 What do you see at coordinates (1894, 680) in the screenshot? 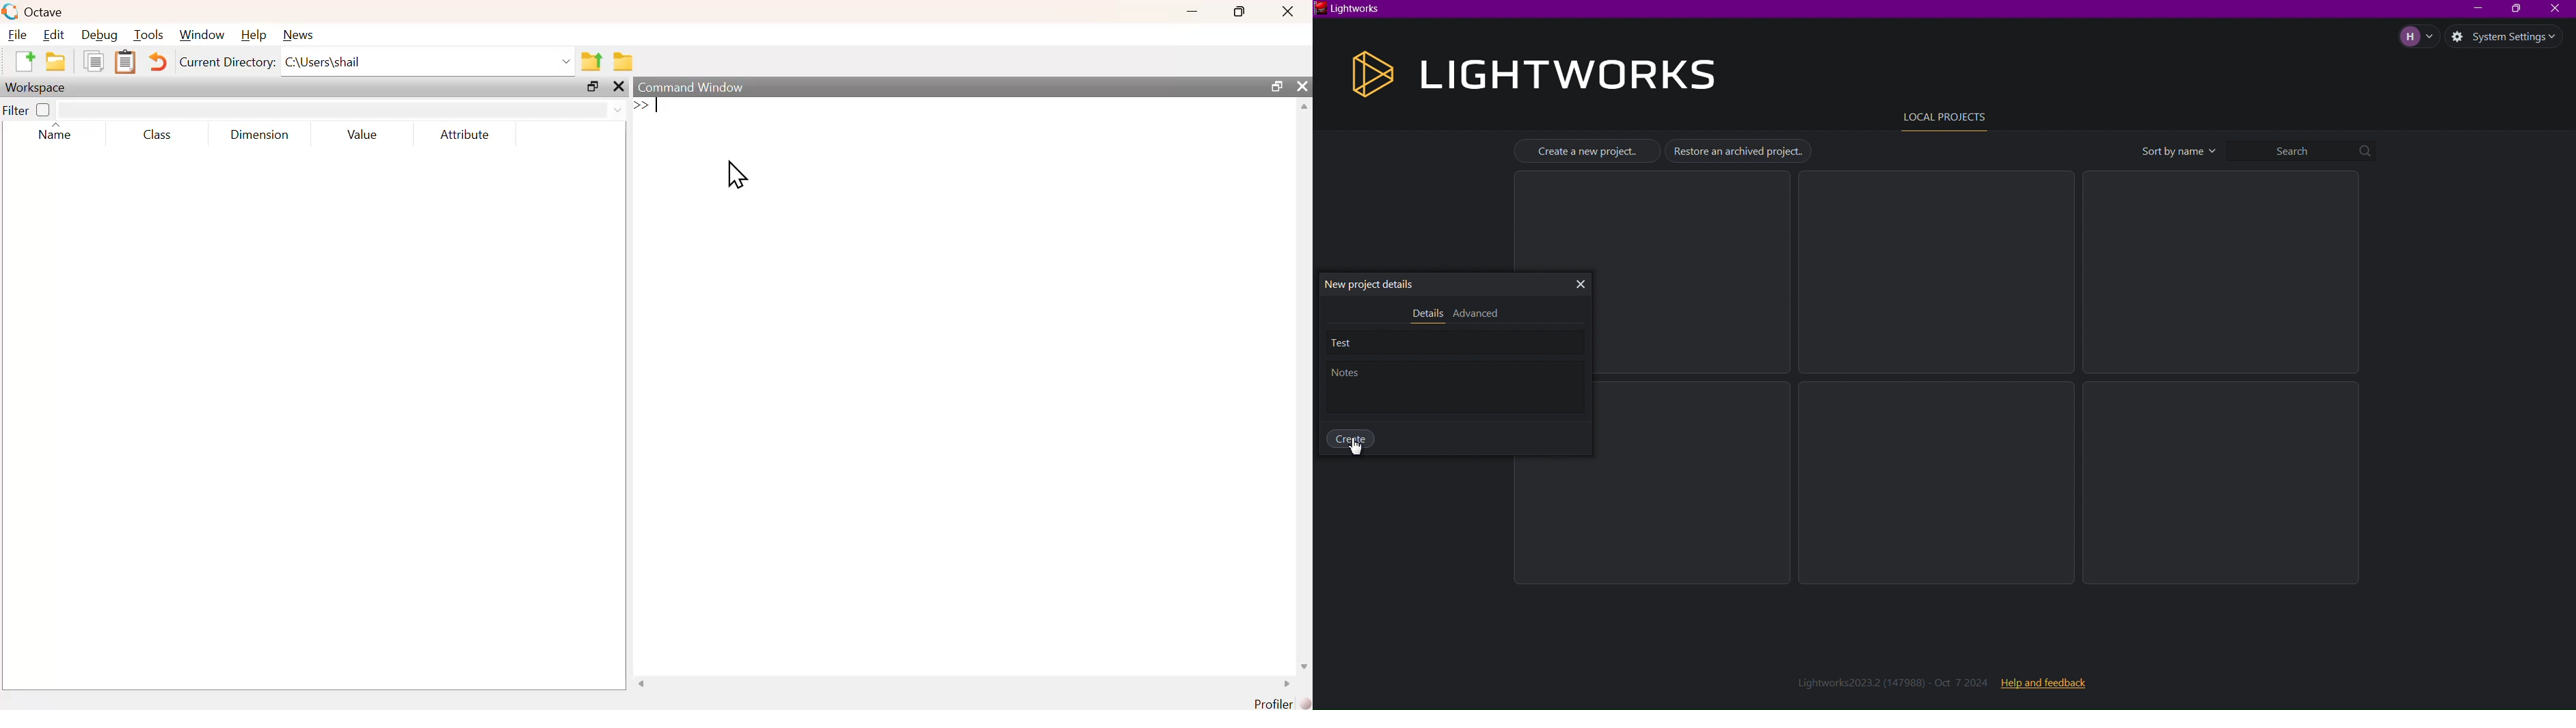
I see `Lightworks2023.2 (147988) - Oct 7 2024` at bounding box center [1894, 680].